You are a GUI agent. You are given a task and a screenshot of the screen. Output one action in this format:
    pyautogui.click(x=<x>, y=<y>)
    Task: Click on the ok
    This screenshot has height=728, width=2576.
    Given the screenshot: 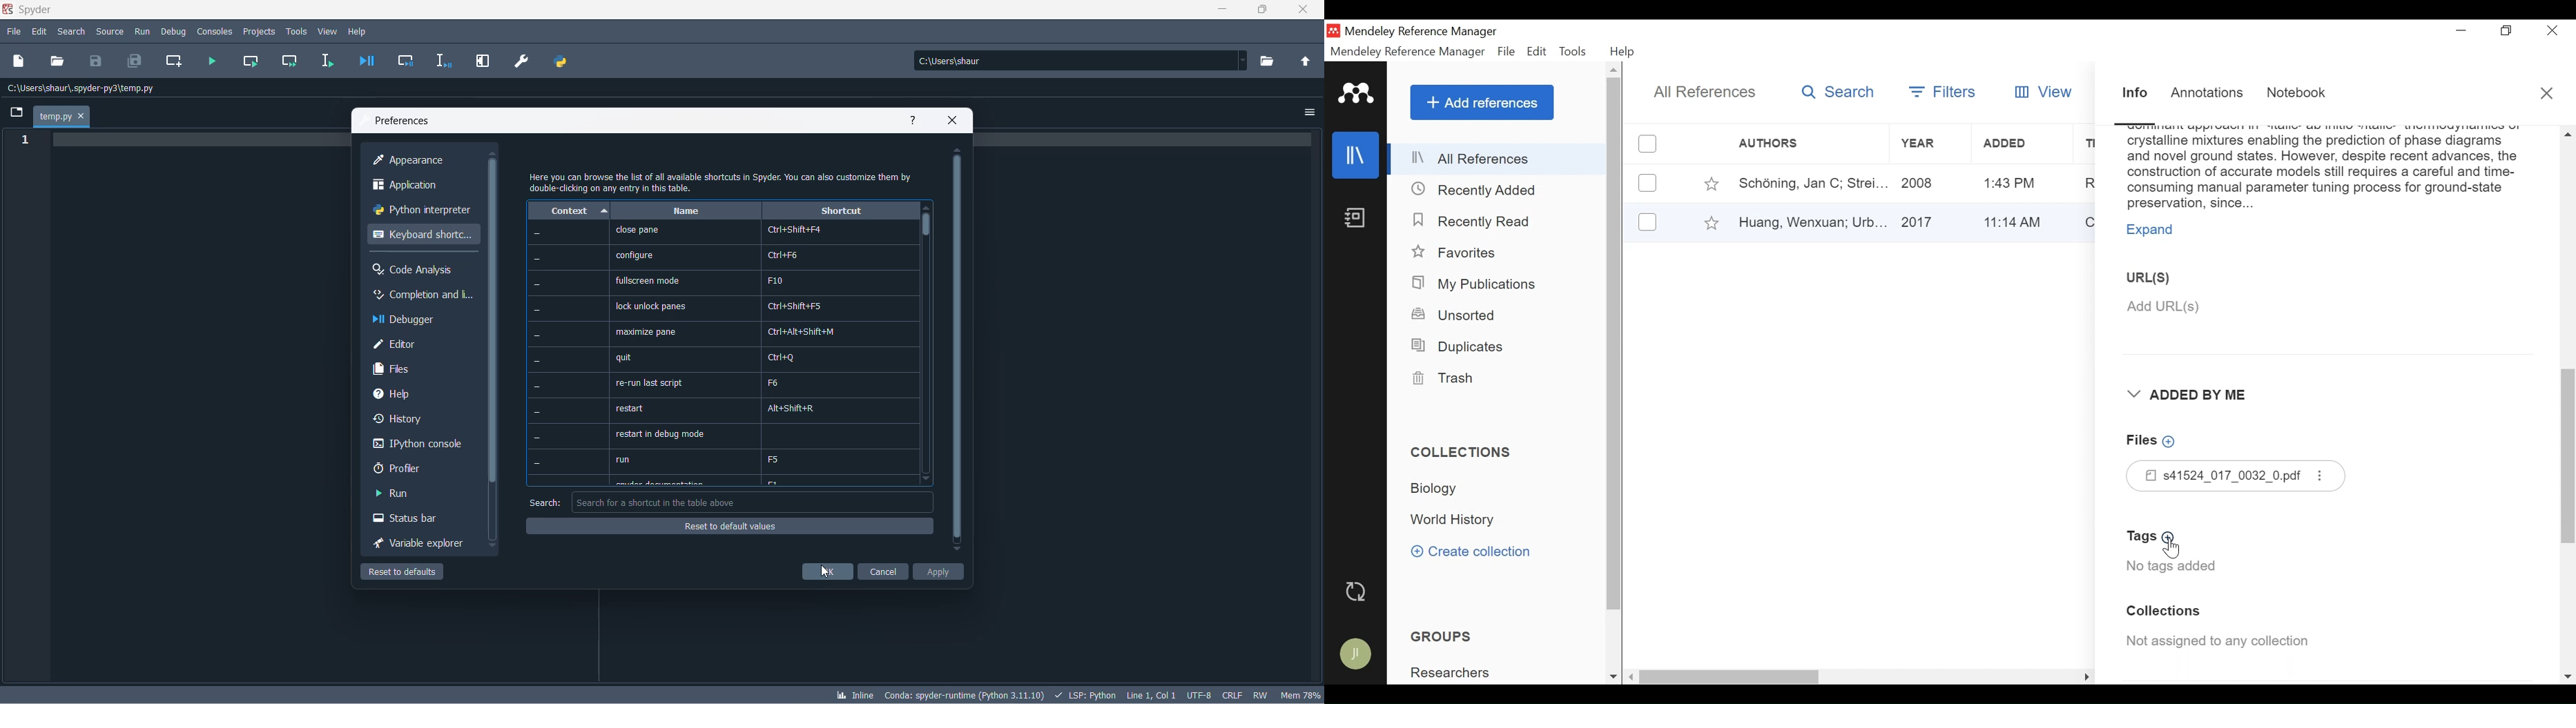 What is the action you would take?
    pyautogui.click(x=828, y=572)
    